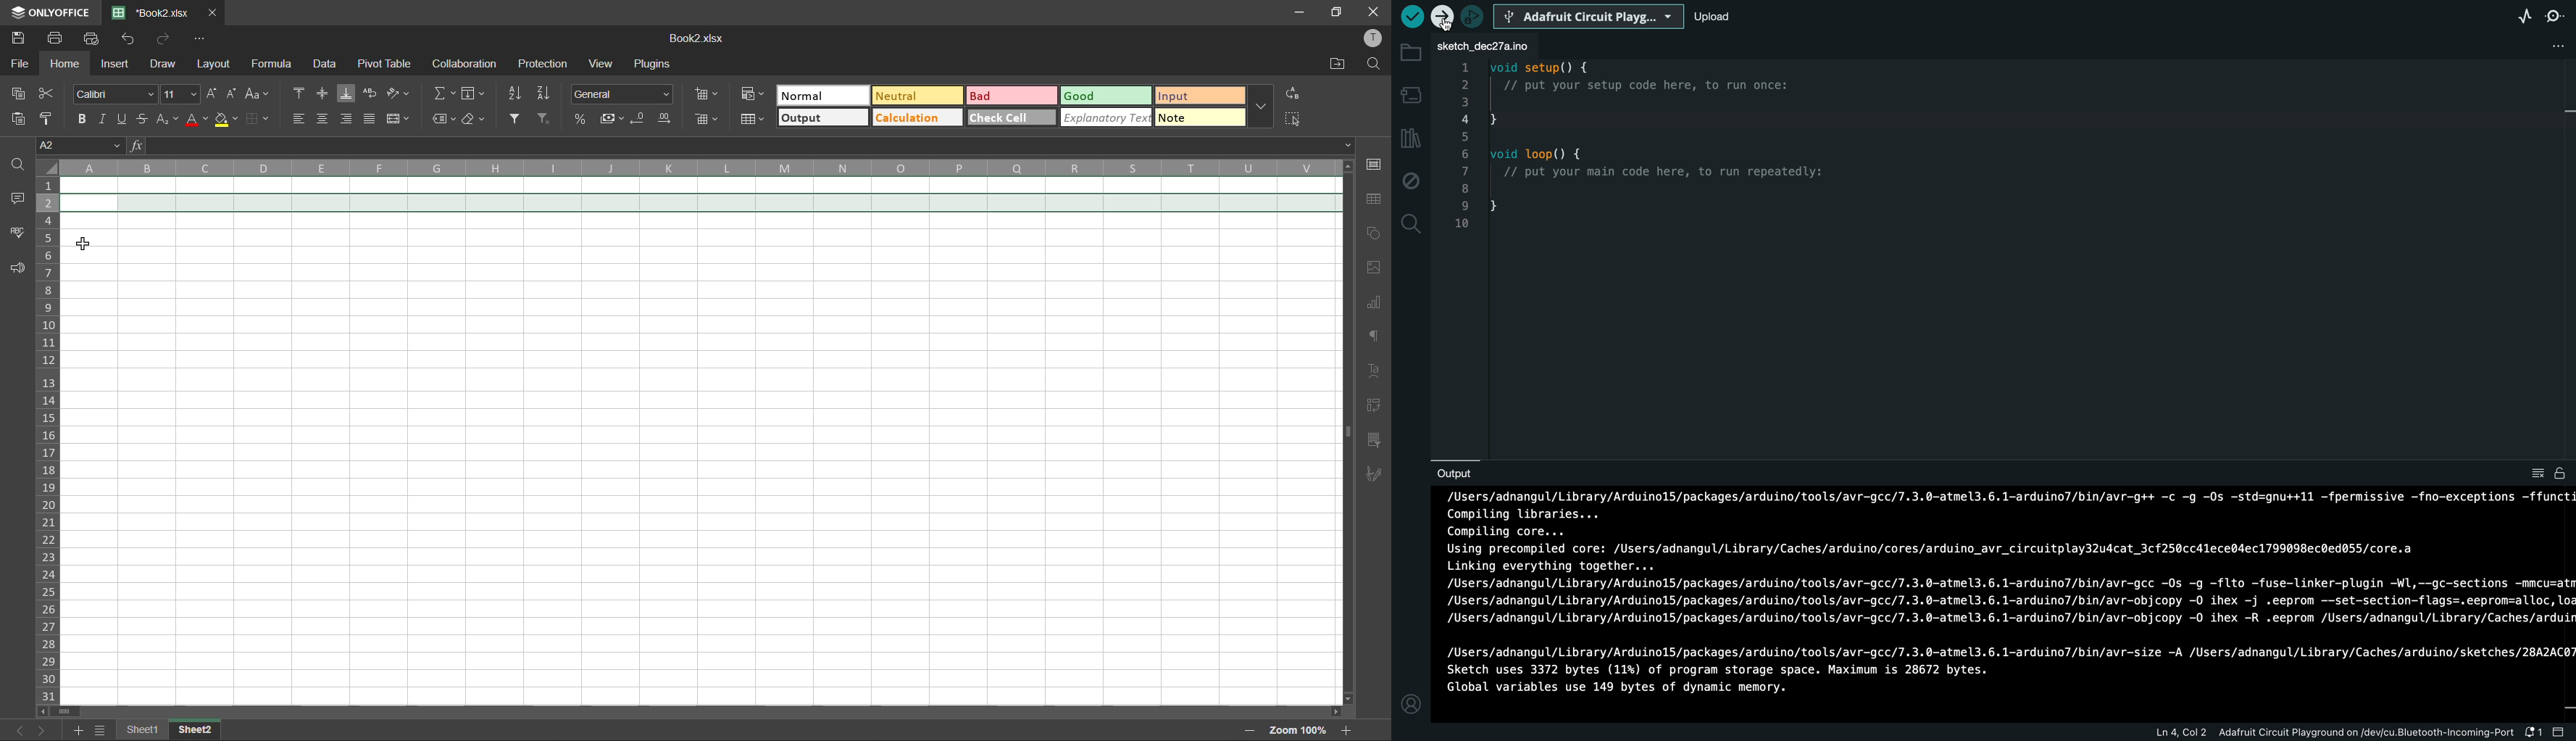 The image size is (2576, 756). Describe the element at coordinates (233, 92) in the screenshot. I see `decrement size` at that location.